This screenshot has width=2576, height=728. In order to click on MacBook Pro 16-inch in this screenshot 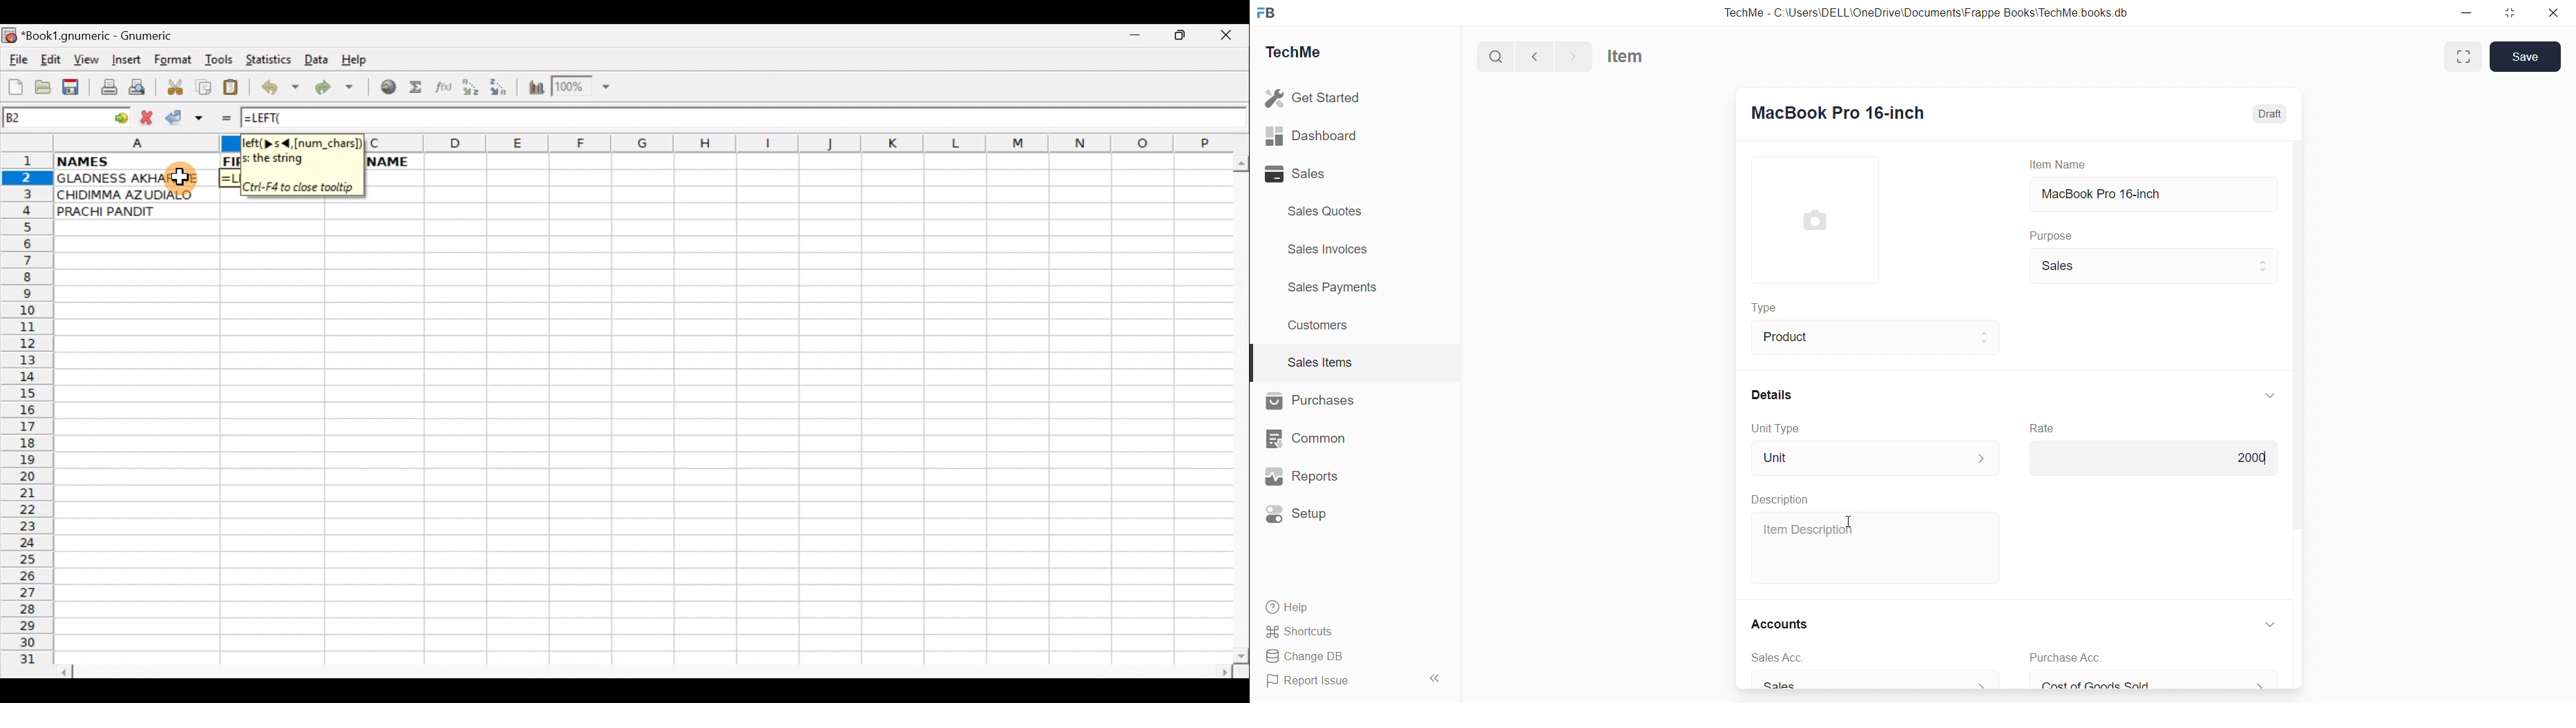, I will do `click(2152, 194)`.